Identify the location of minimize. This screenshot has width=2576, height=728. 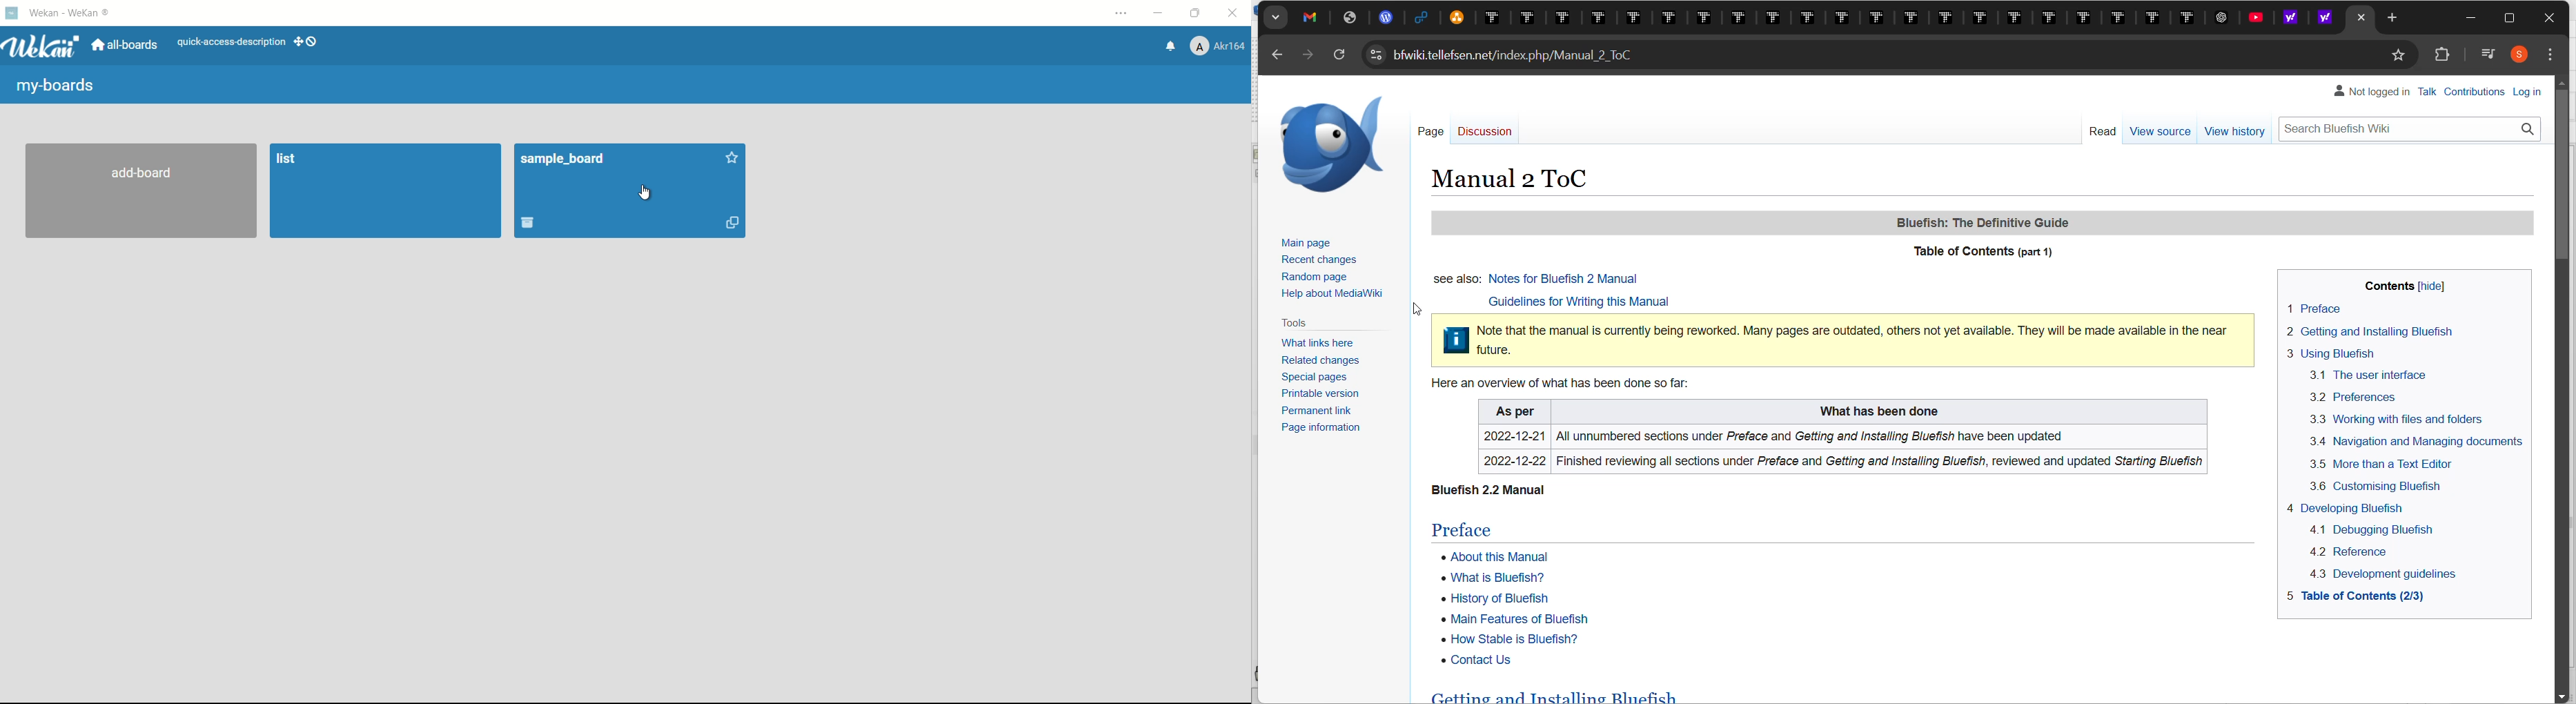
(2470, 18).